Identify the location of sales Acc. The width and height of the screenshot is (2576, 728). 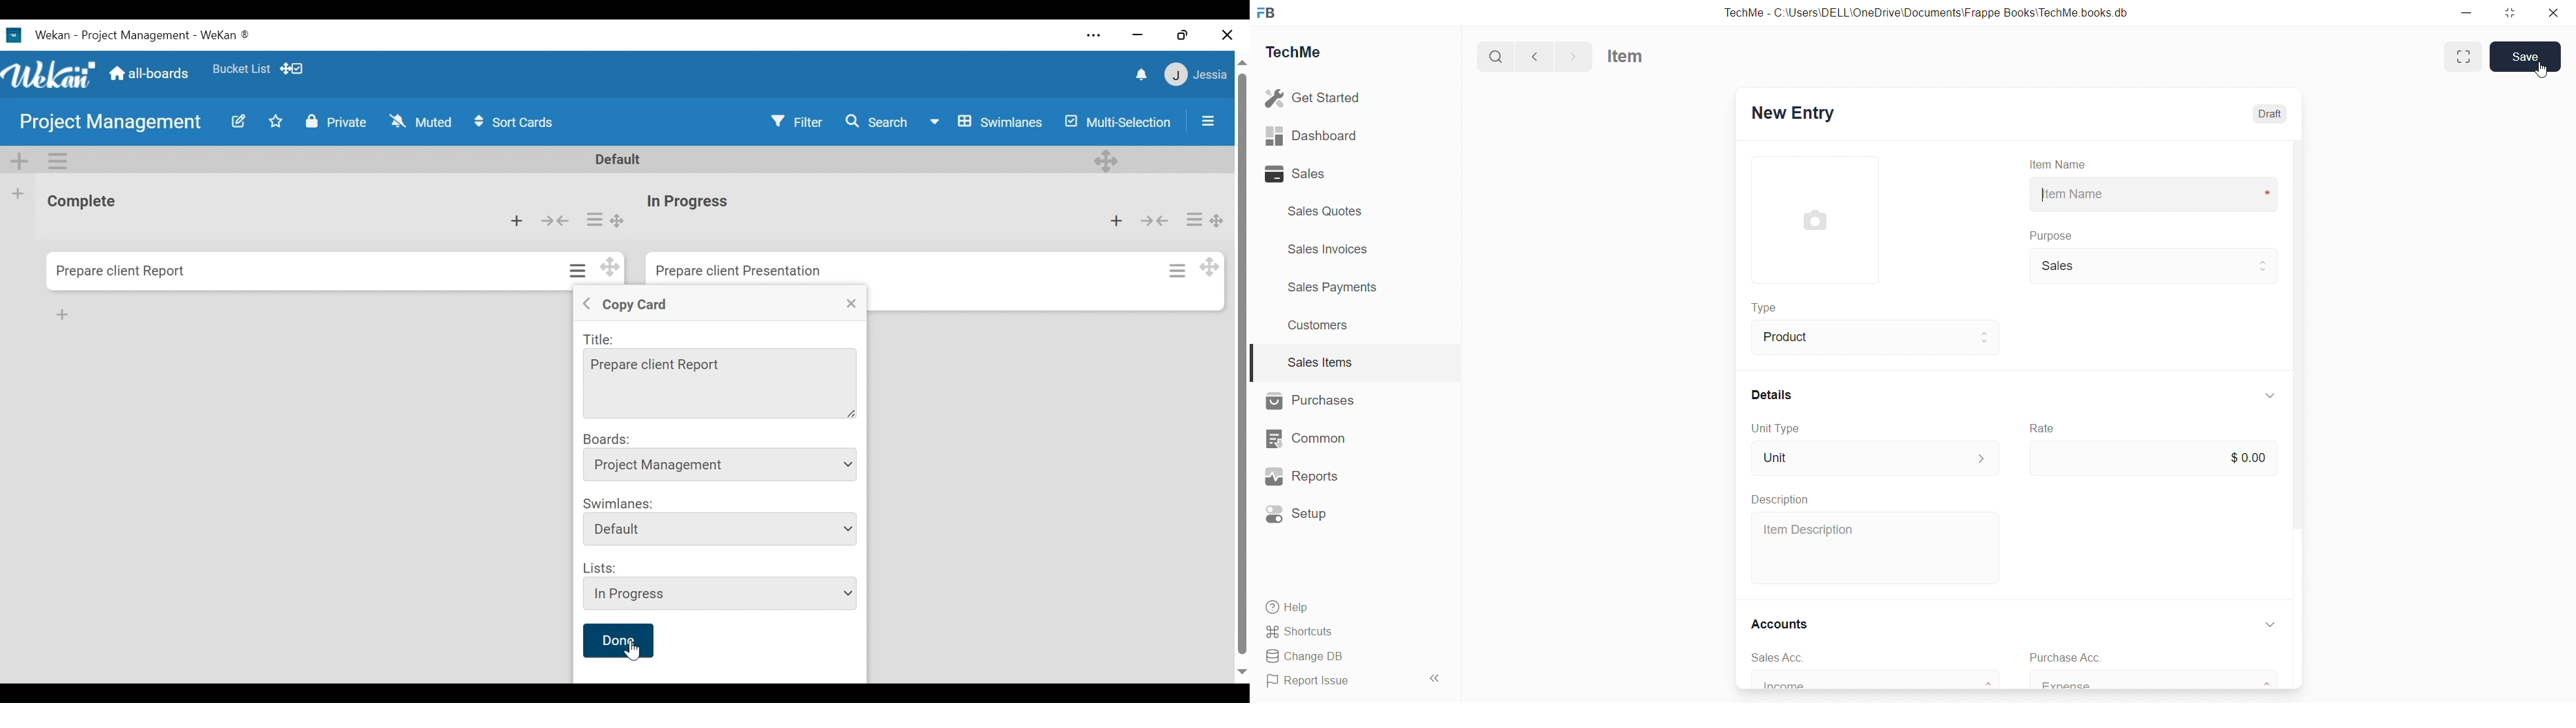
(1776, 658).